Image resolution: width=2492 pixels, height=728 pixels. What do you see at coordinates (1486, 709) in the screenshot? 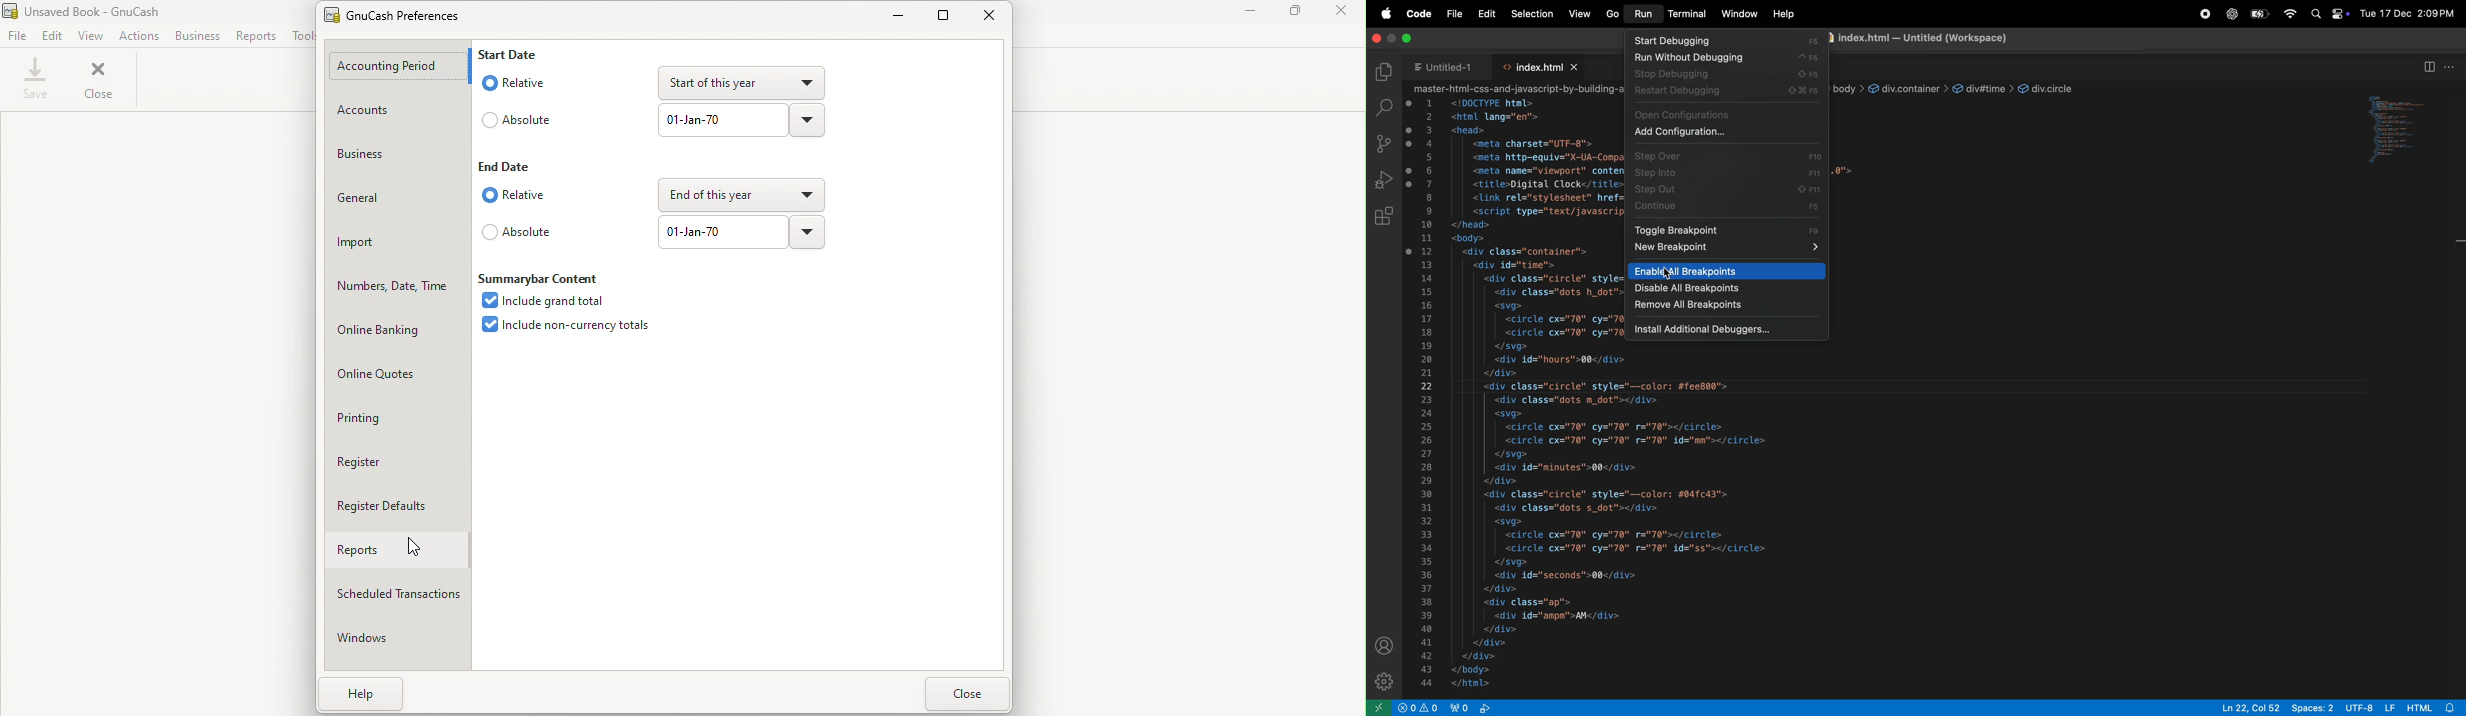
I see `no live ports forwarded` at bounding box center [1486, 709].